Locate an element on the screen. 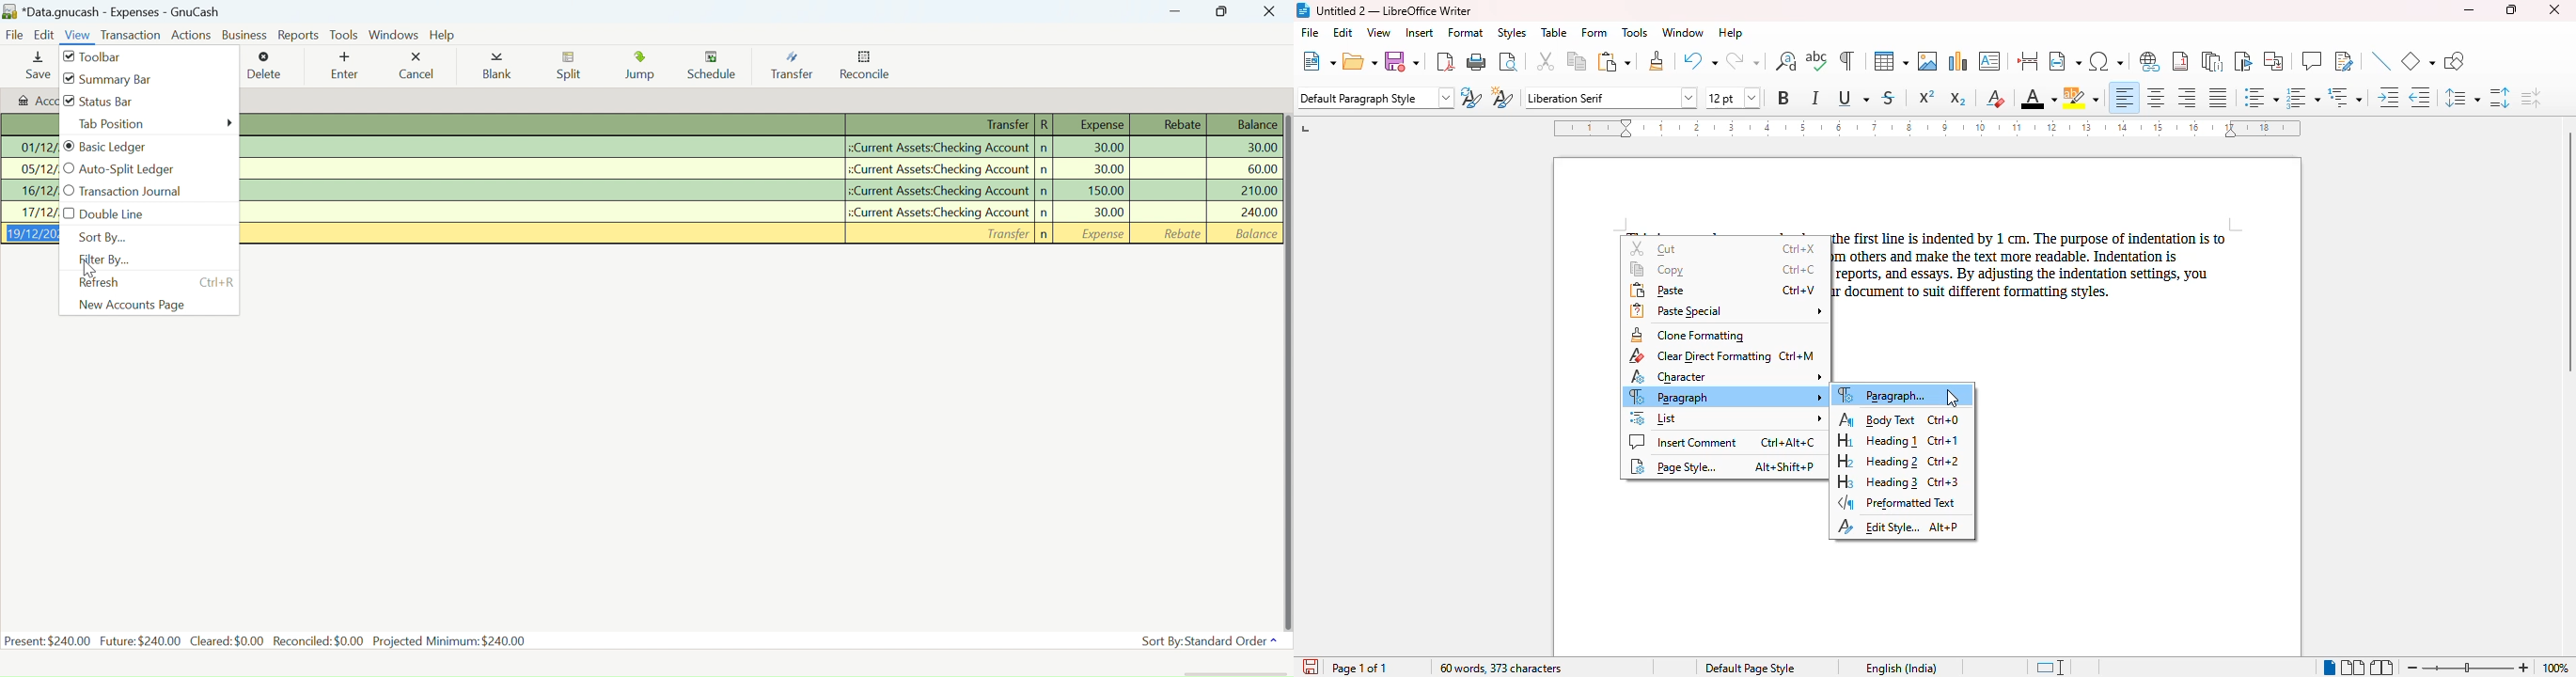  Reconcile is located at coordinates (866, 68).